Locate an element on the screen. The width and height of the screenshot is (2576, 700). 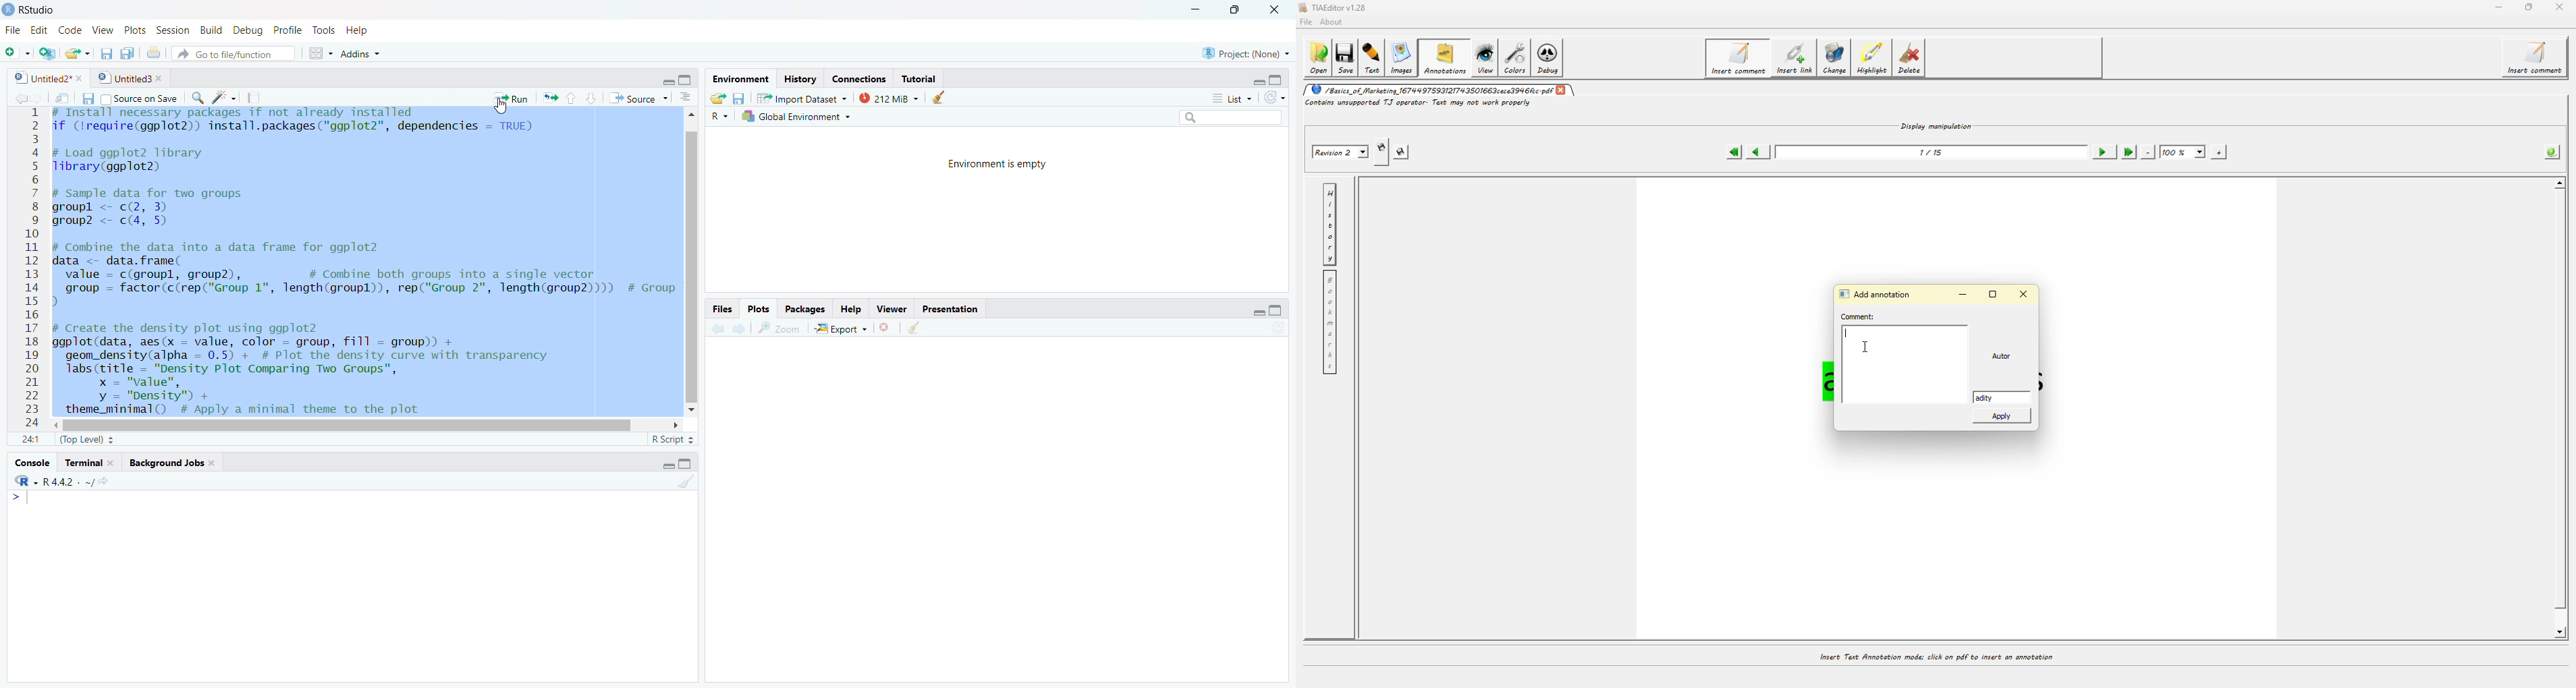
run is located at coordinates (506, 98).